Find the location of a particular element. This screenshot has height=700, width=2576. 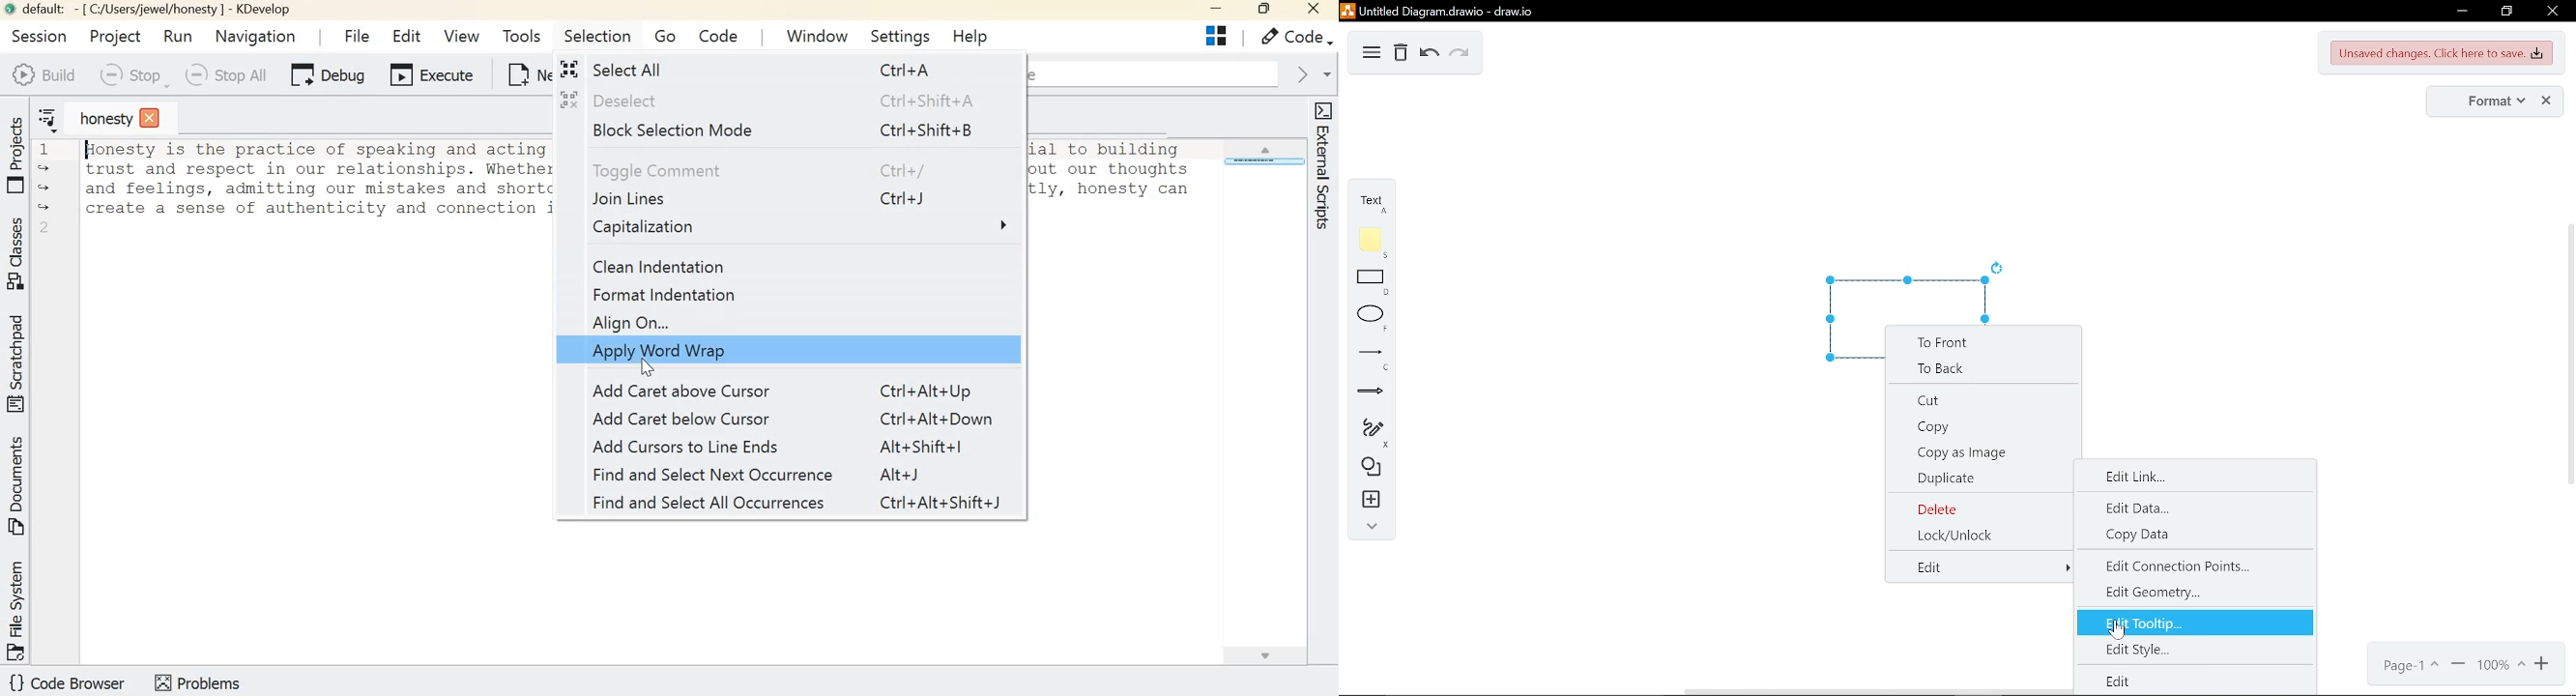

edit geometry is located at coordinates (2177, 594).